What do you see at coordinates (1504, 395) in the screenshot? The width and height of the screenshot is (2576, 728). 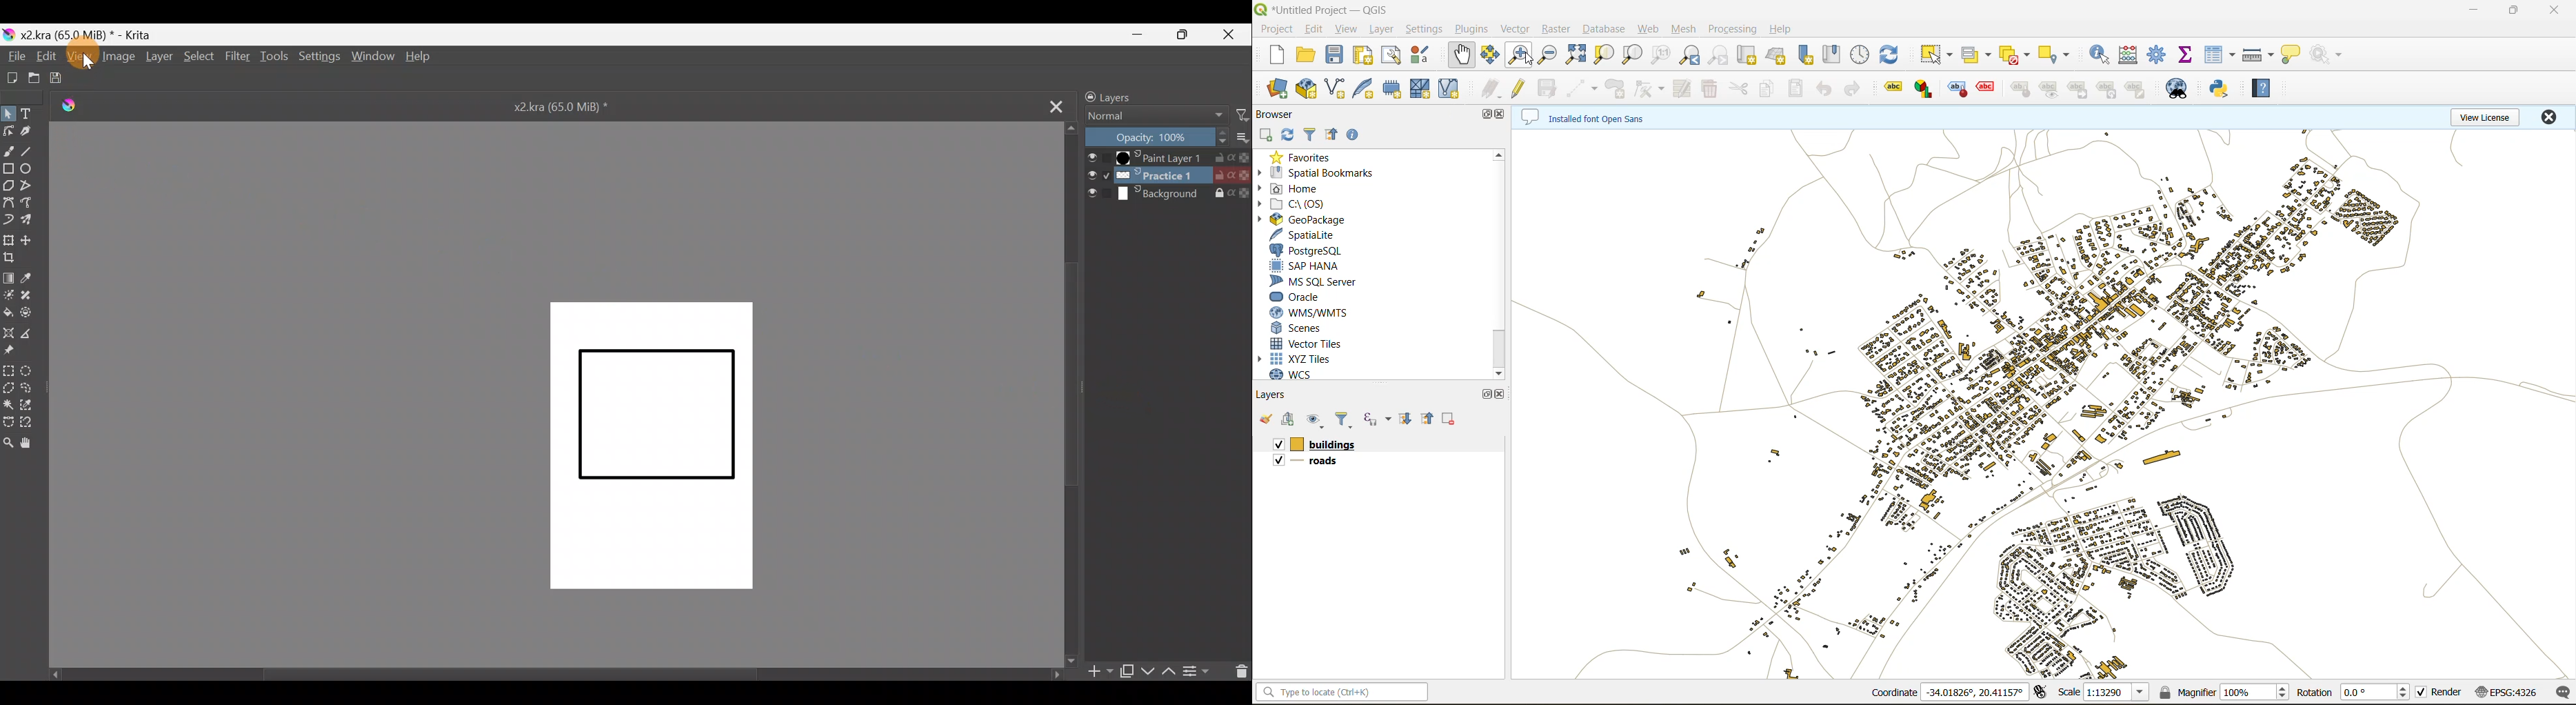 I see `close` at bounding box center [1504, 395].